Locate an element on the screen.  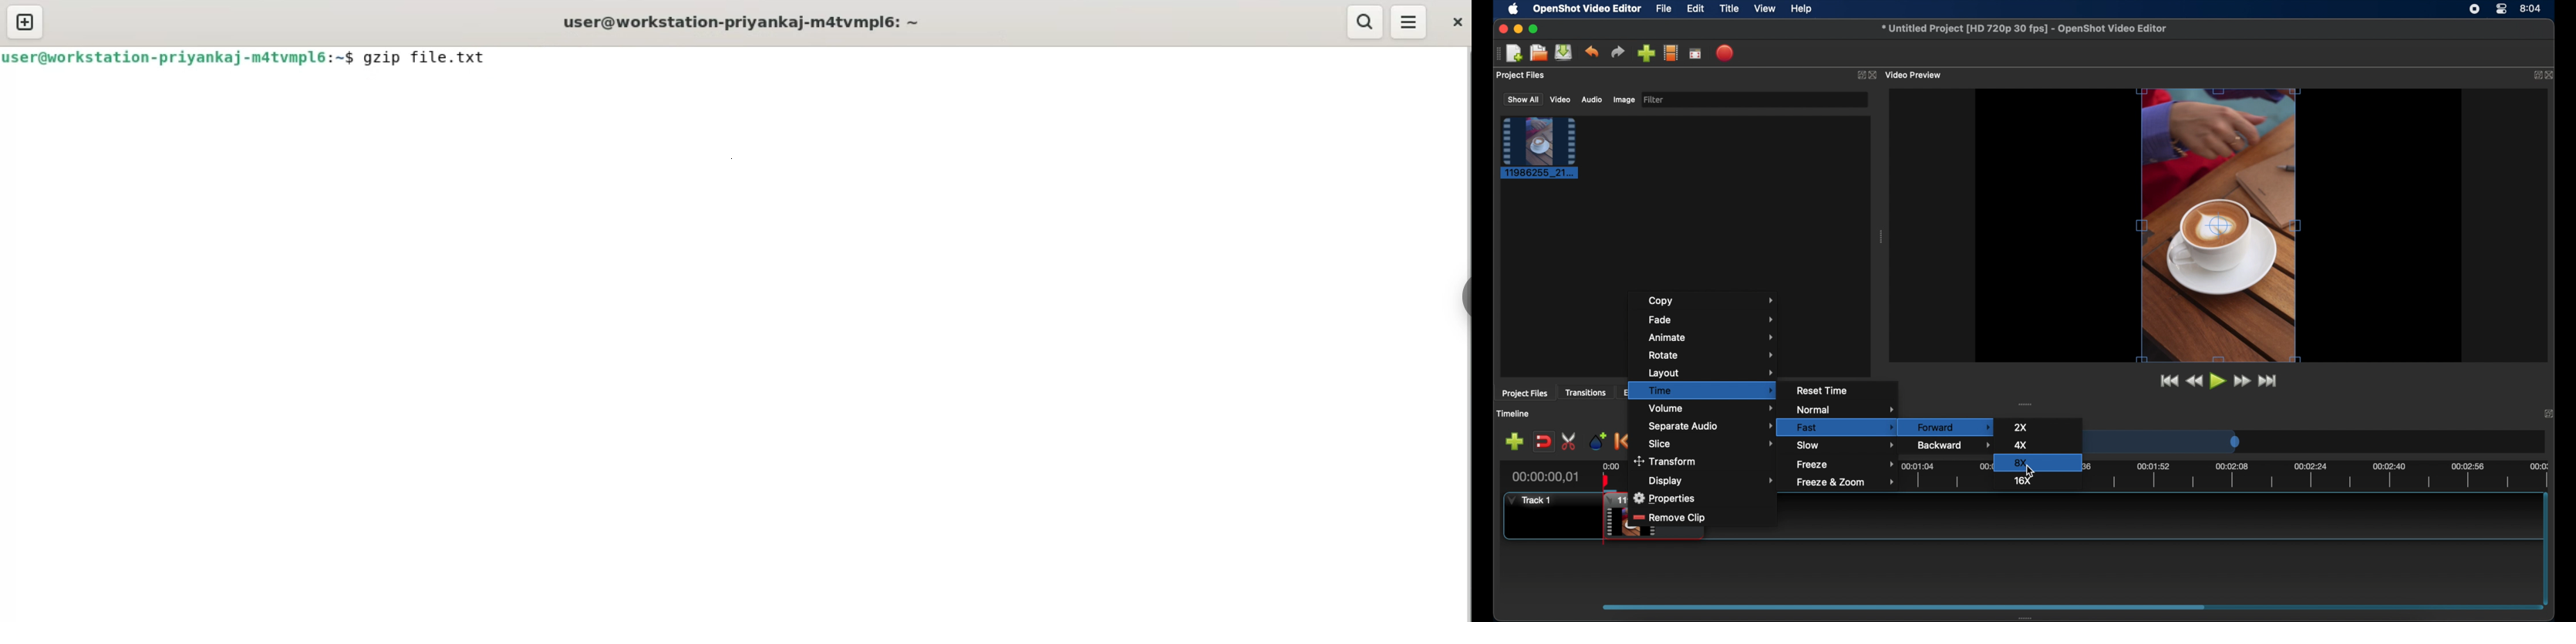
new project is located at coordinates (1515, 52).